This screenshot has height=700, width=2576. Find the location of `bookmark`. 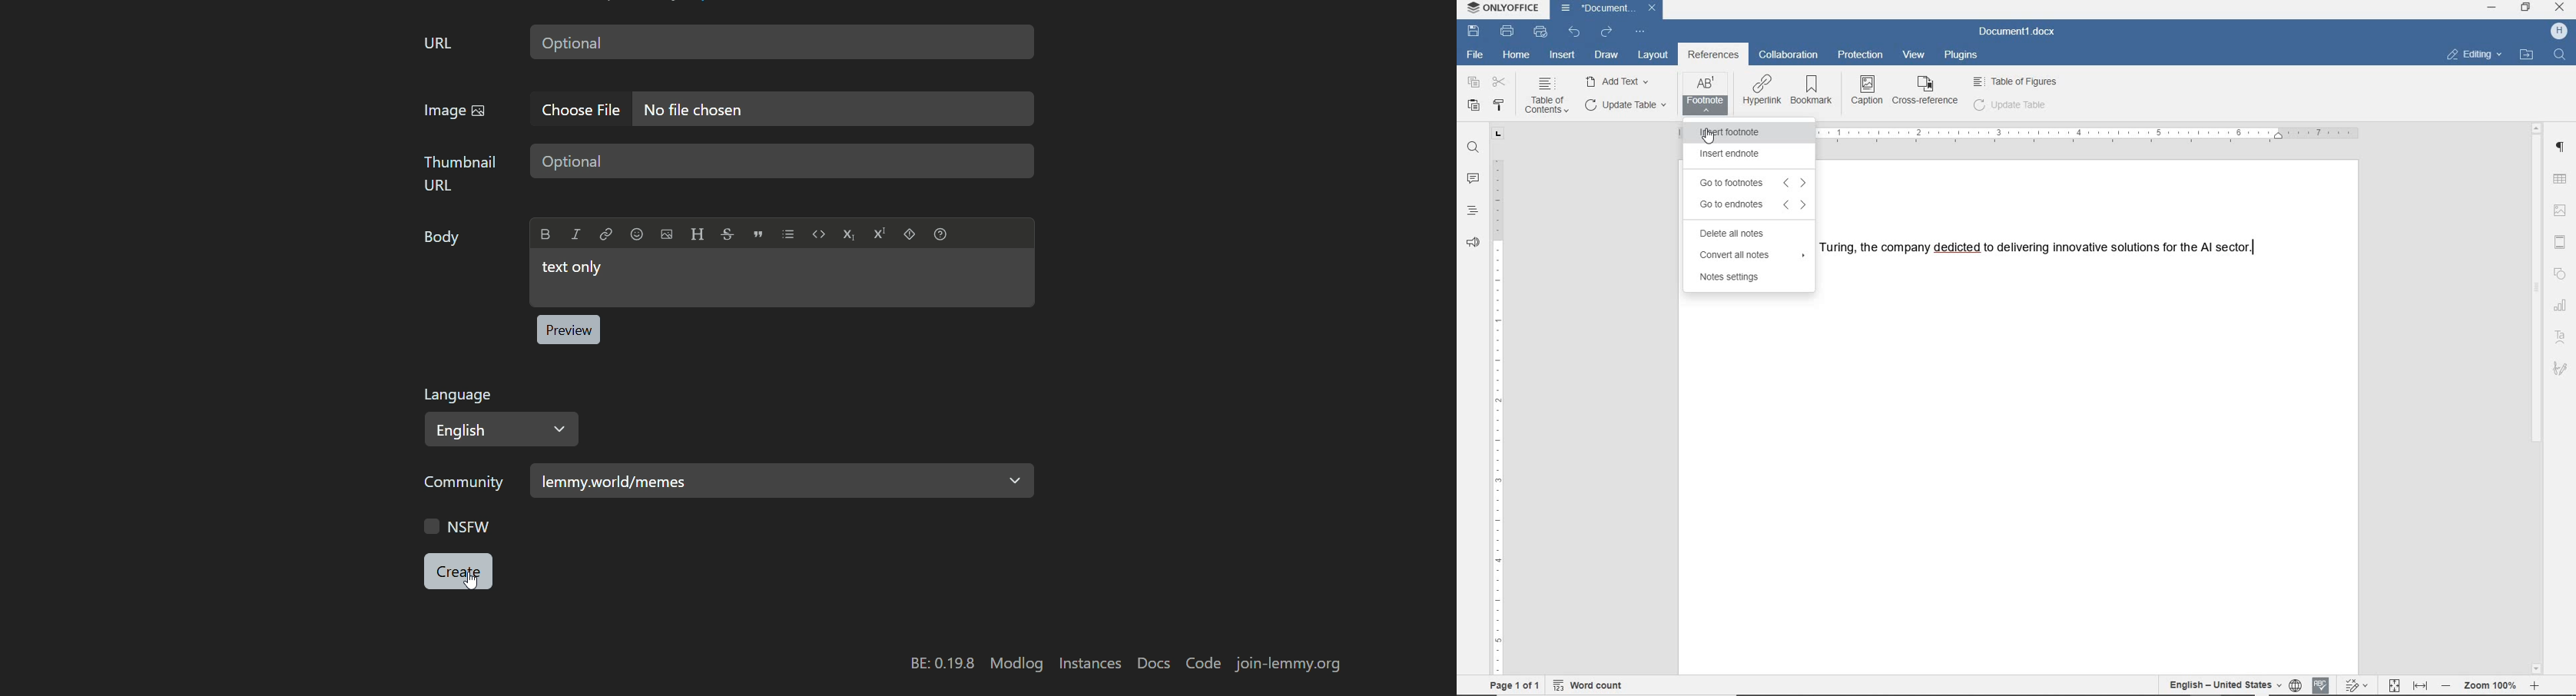

bookmark is located at coordinates (1814, 91).